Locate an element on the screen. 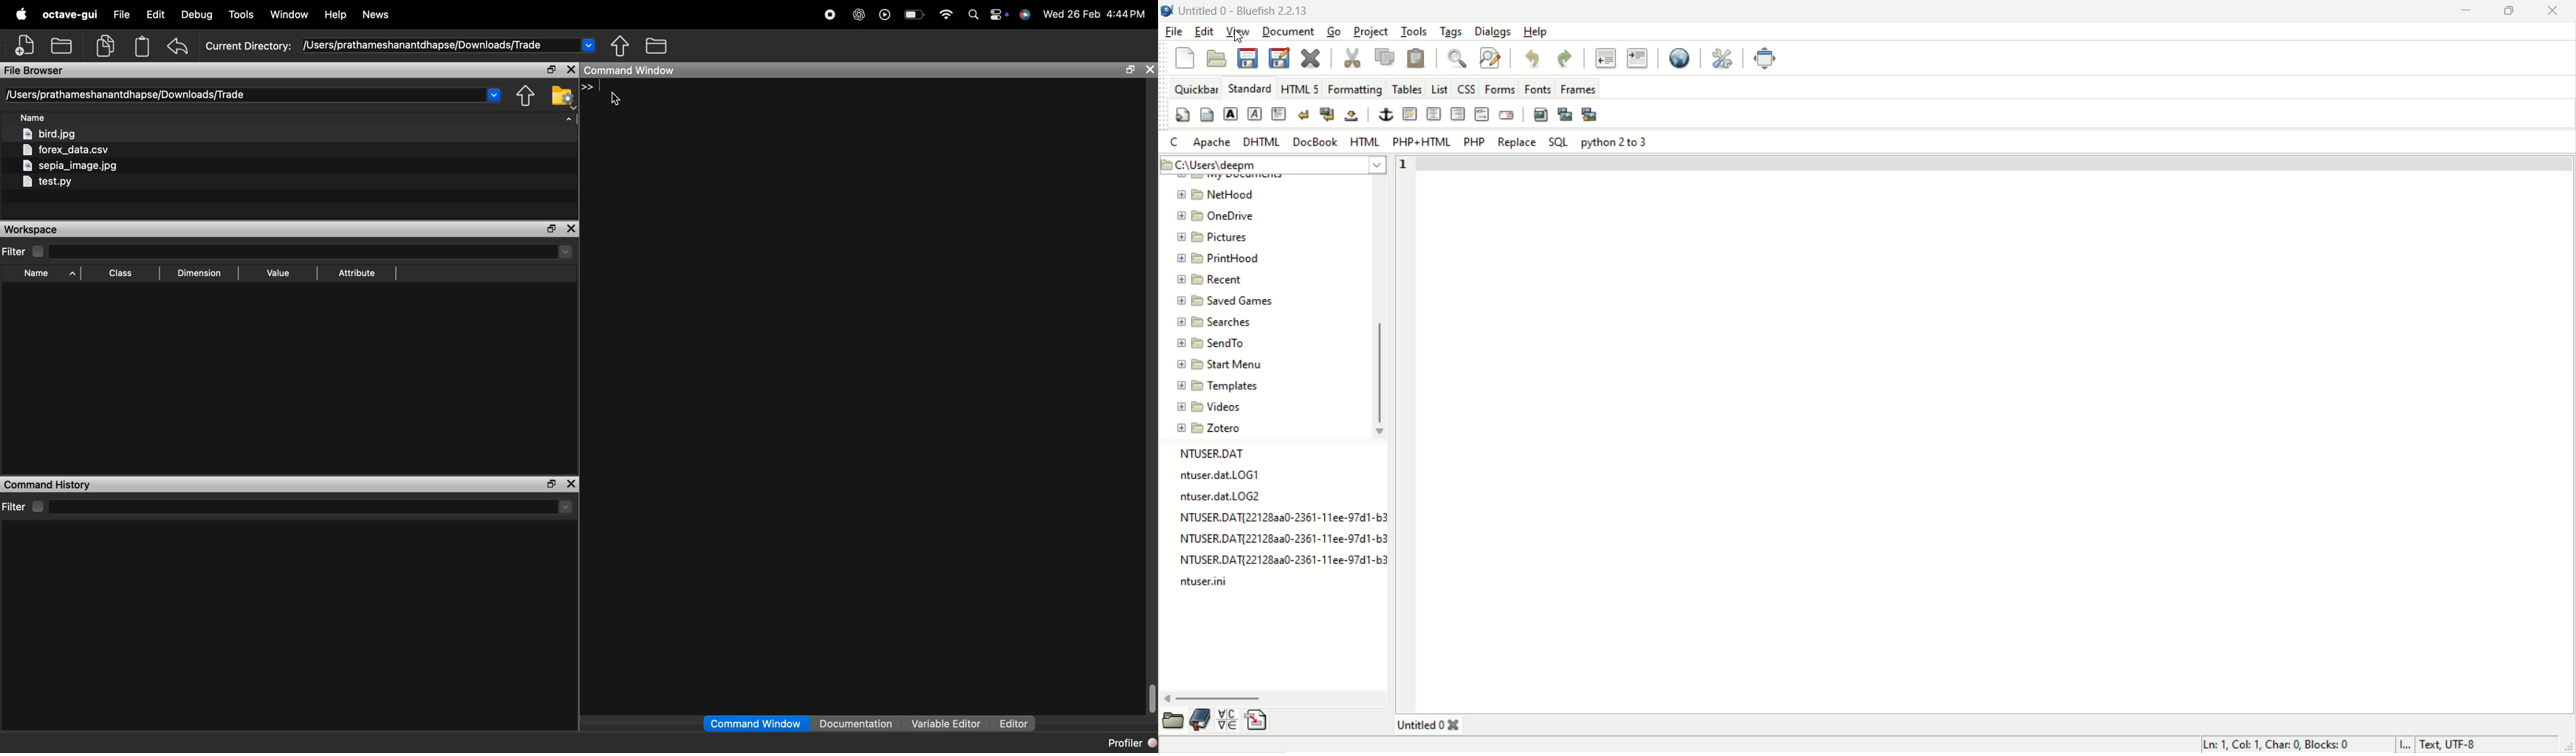 The width and height of the screenshot is (2576, 756). Drop-down  is located at coordinates (566, 251).